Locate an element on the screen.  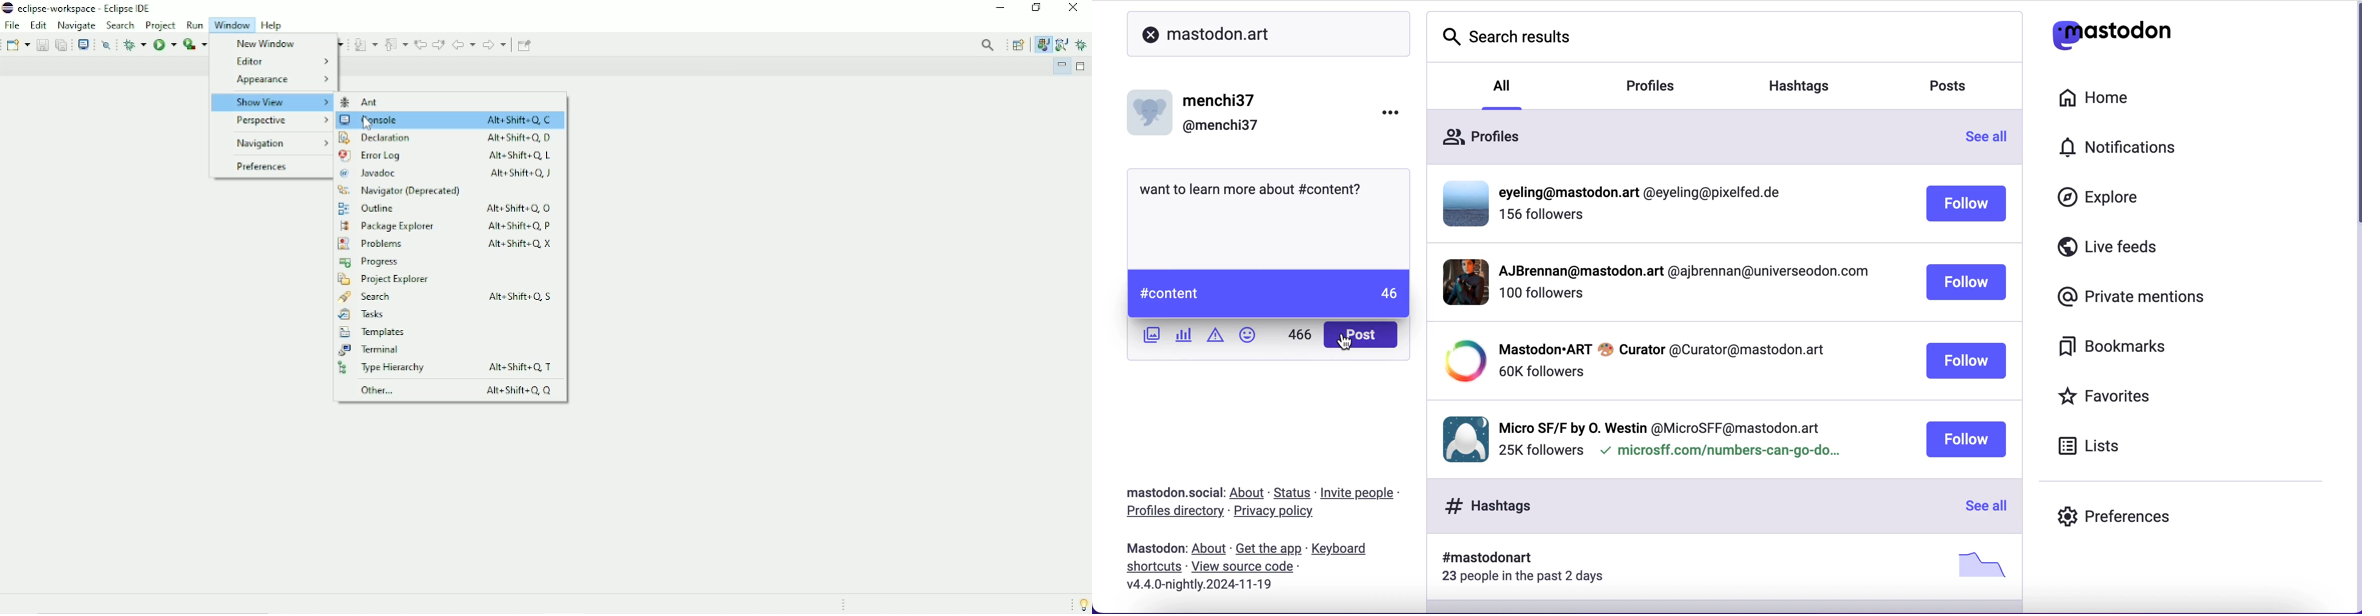
notifications is located at coordinates (2140, 150).